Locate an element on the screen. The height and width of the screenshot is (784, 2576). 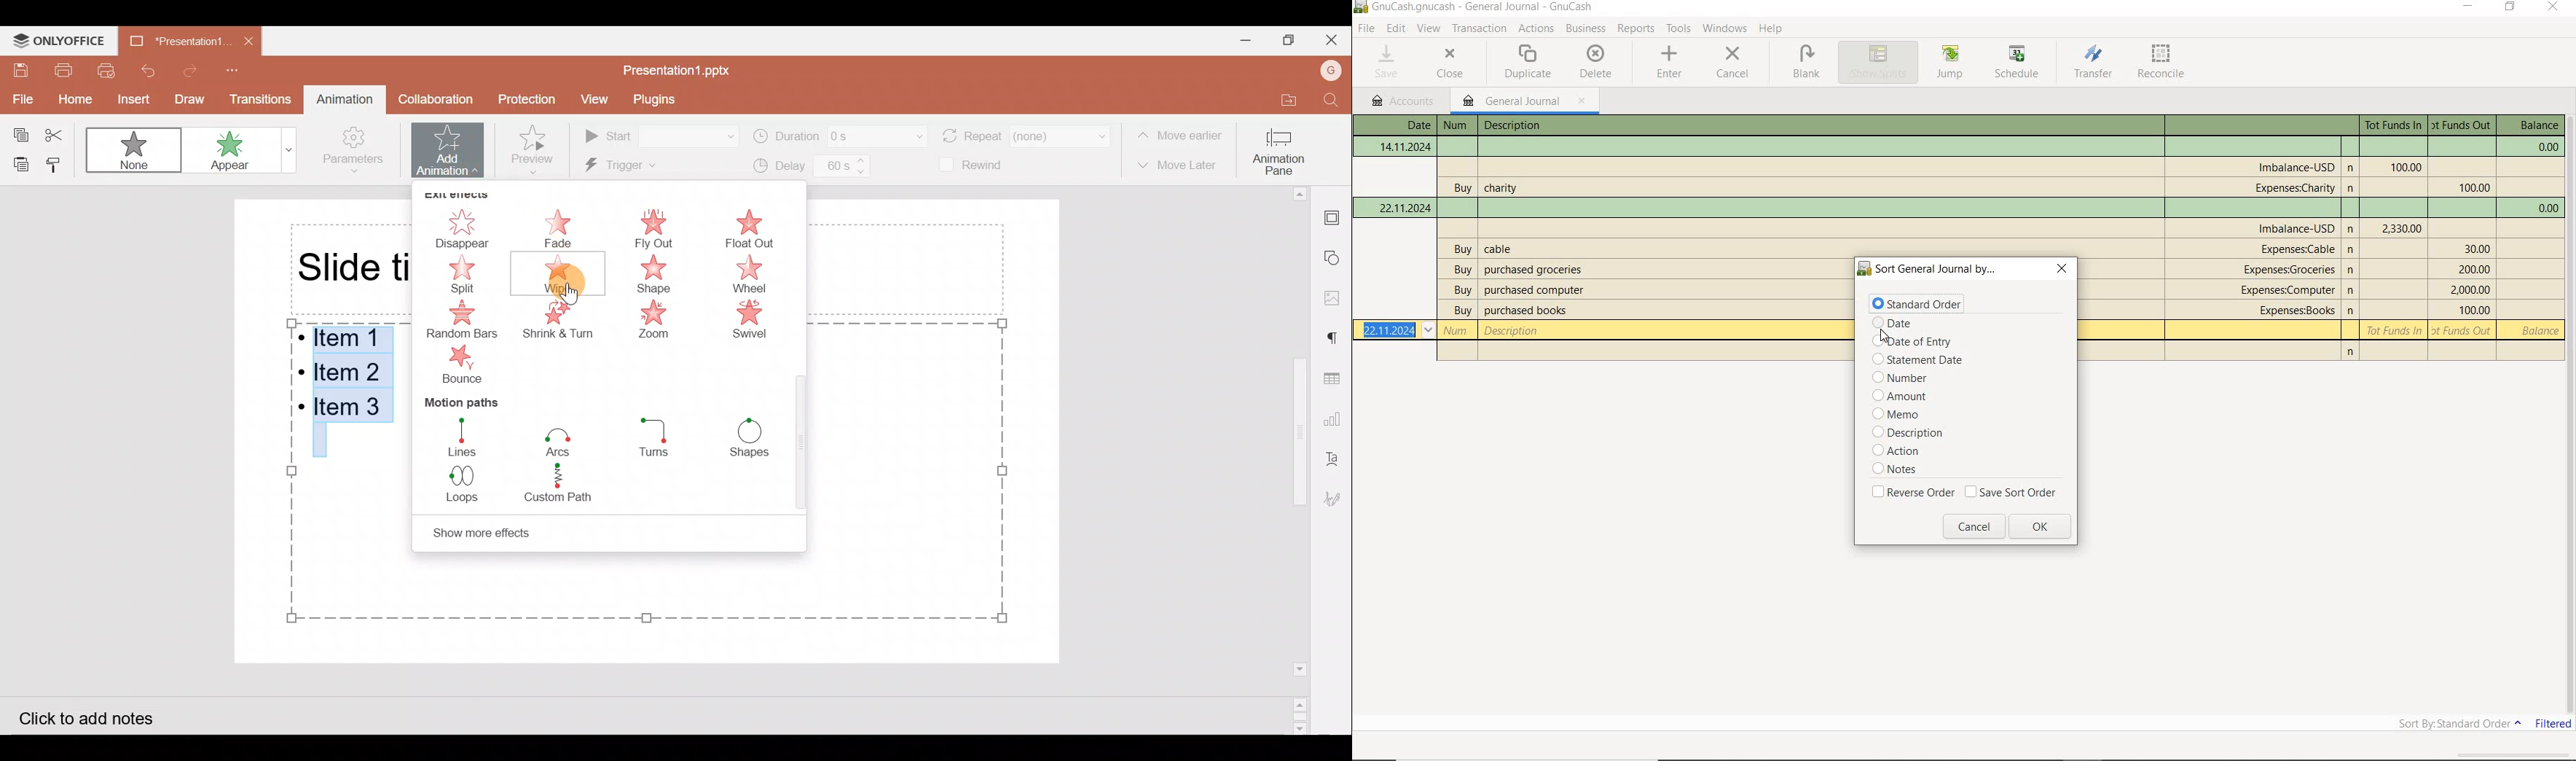
Collaboration is located at coordinates (437, 99).